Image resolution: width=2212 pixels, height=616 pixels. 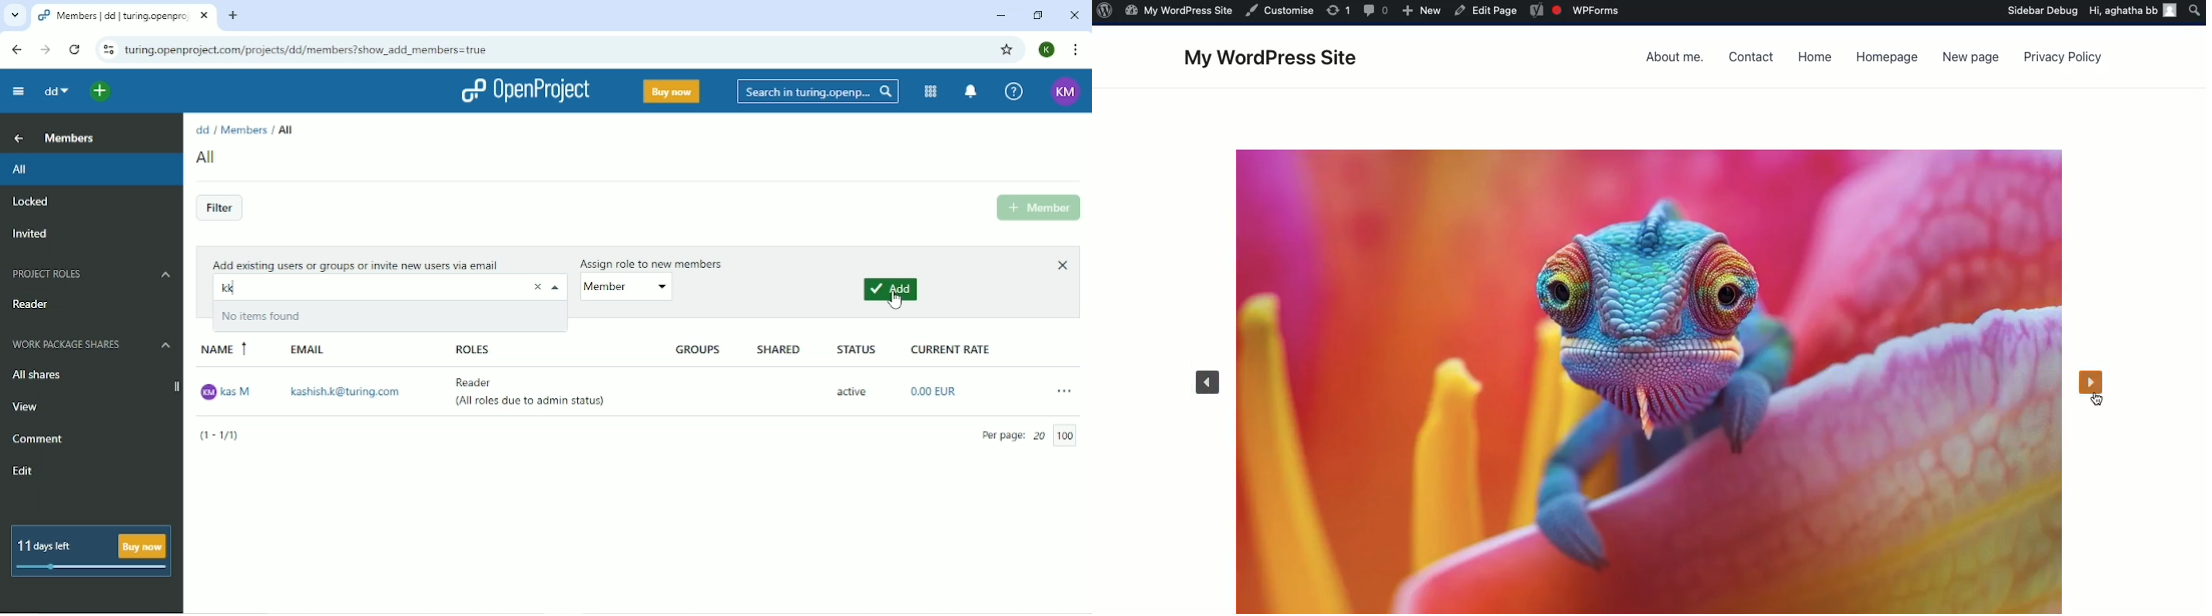 I want to click on new, so click(x=1423, y=11).